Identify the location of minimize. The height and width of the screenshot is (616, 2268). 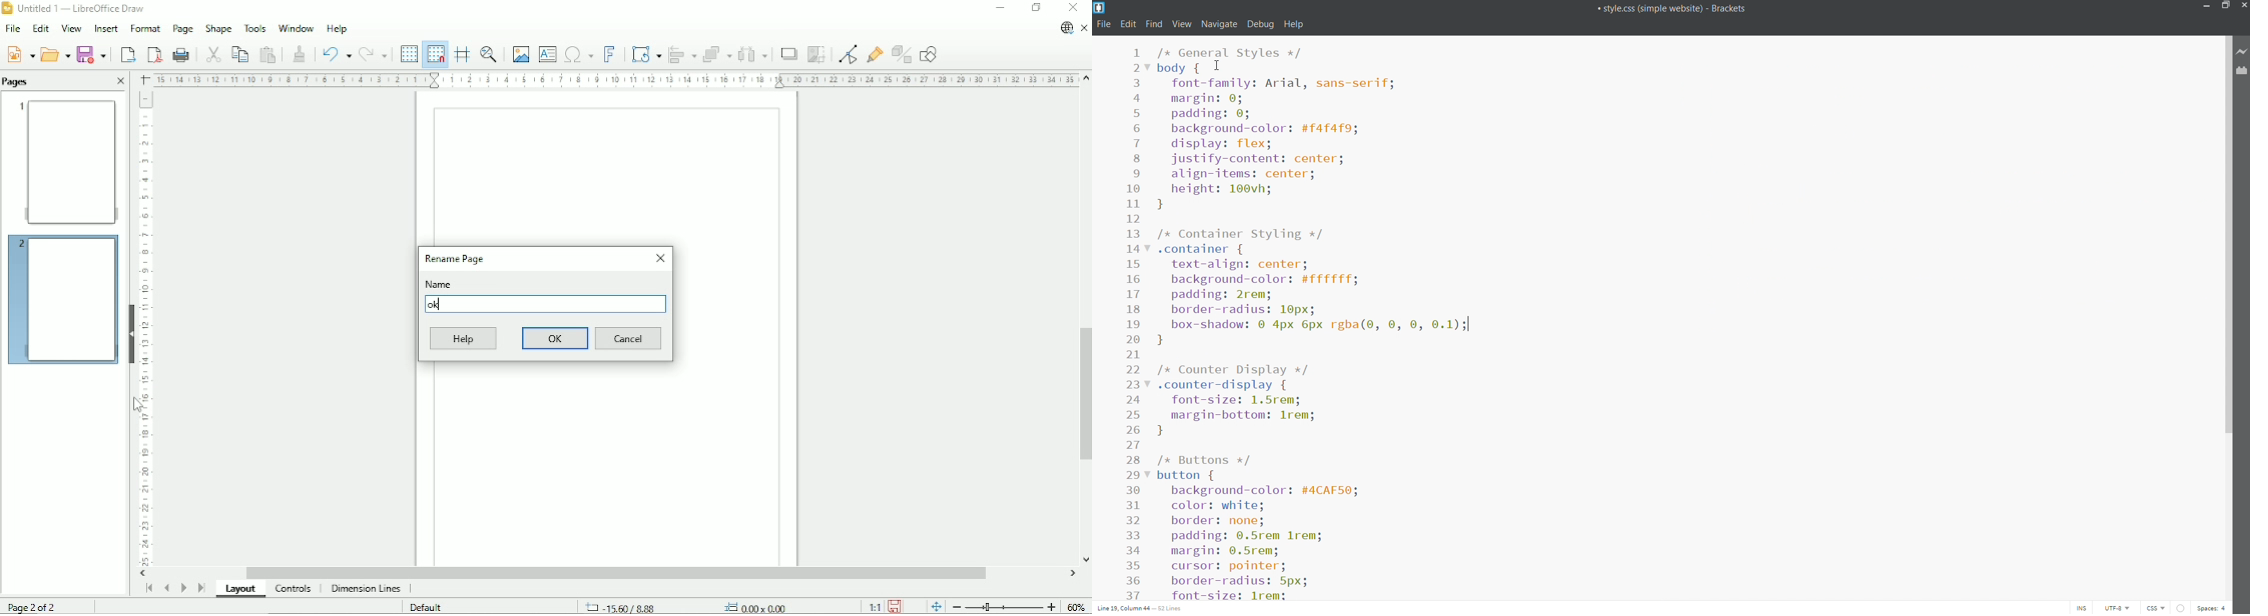
(2206, 7).